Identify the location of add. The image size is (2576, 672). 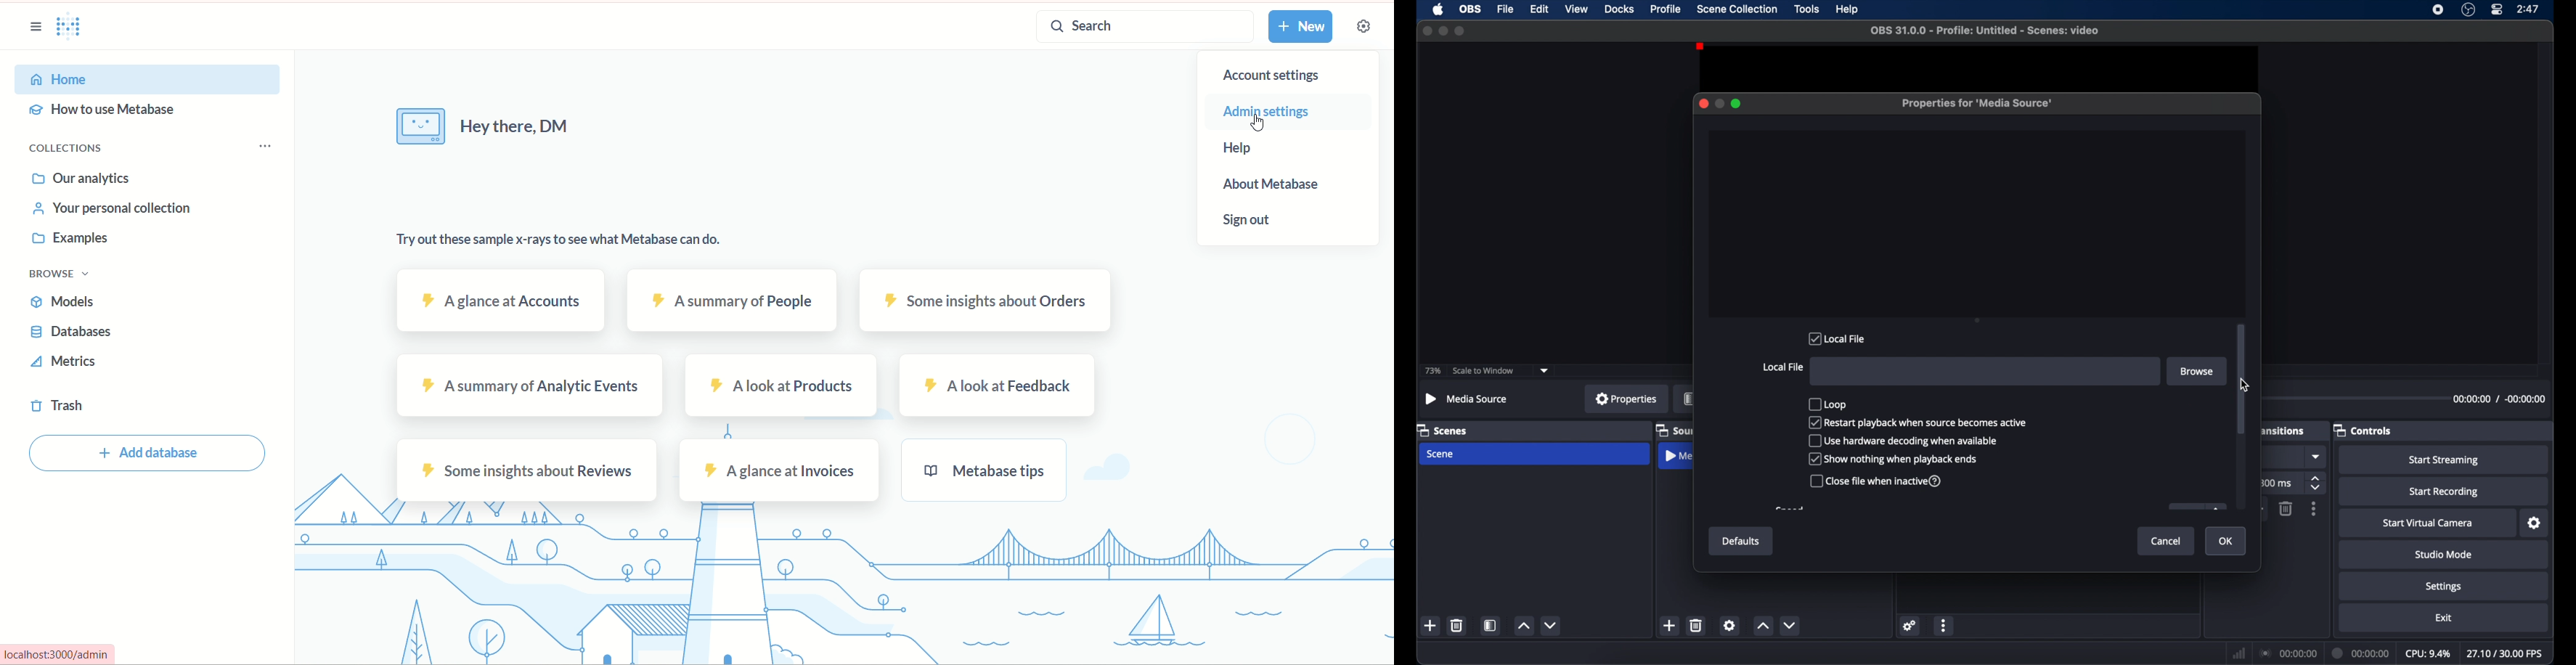
(1669, 625).